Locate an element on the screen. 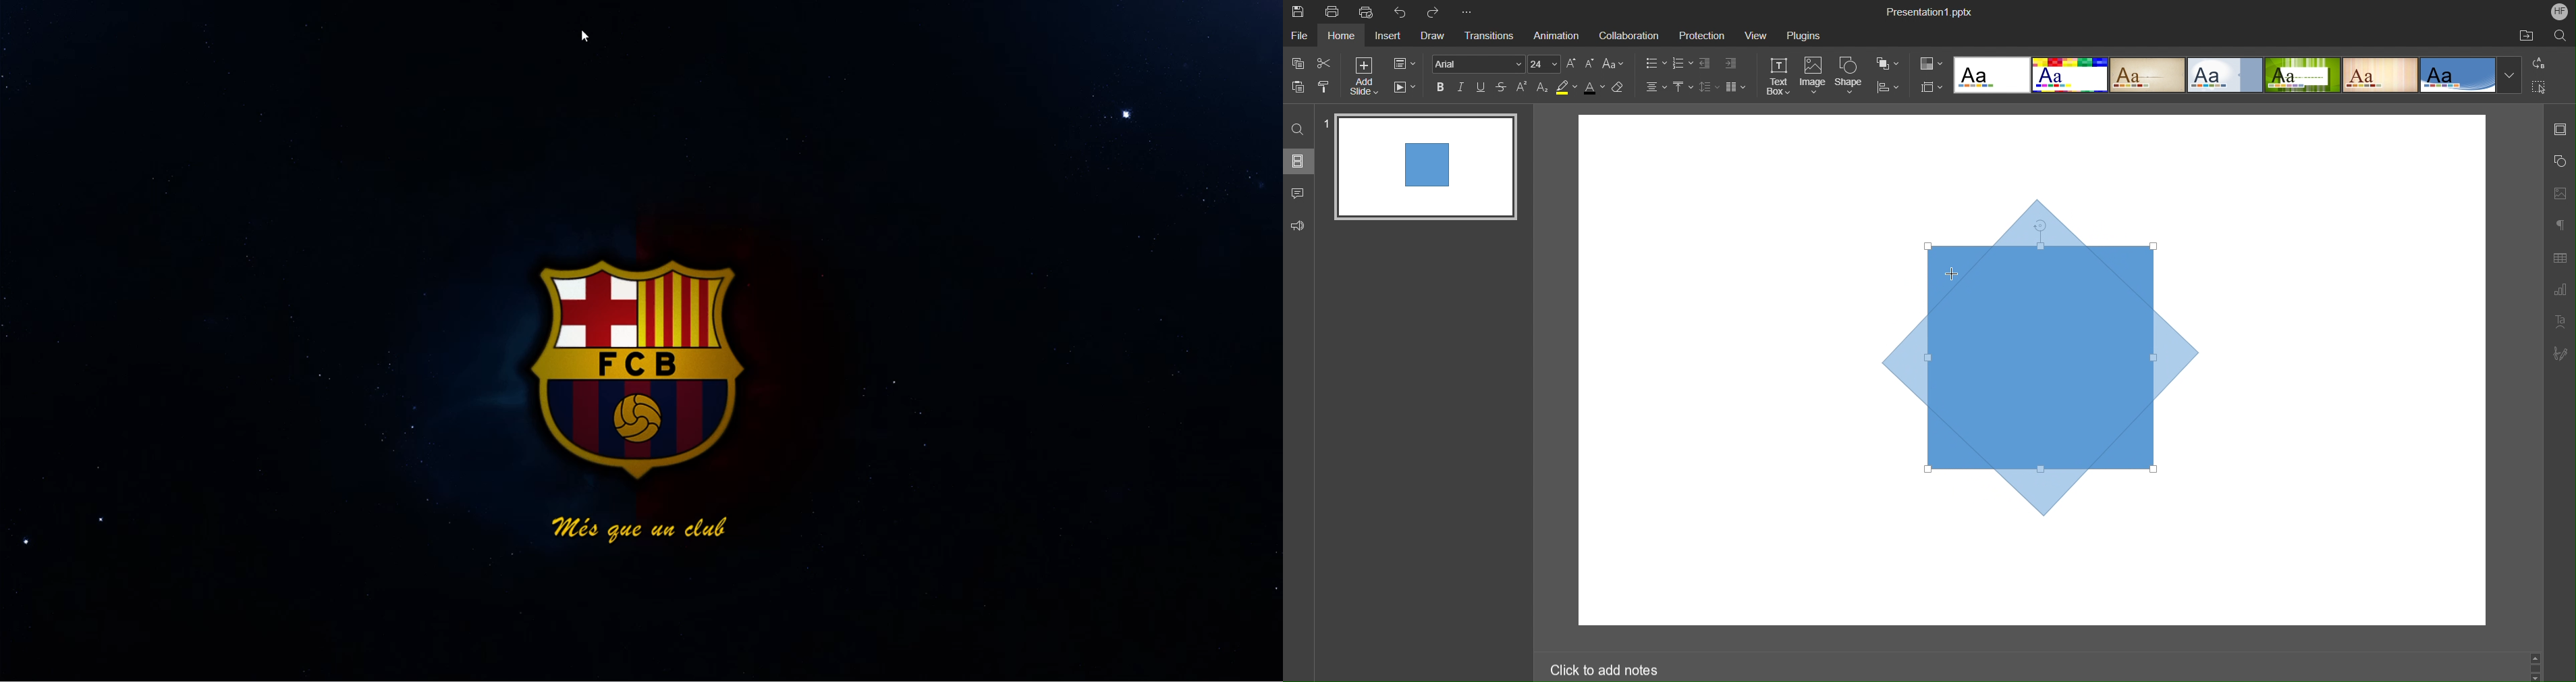 The image size is (2576, 700). Arrange is located at coordinates (1889, 63).